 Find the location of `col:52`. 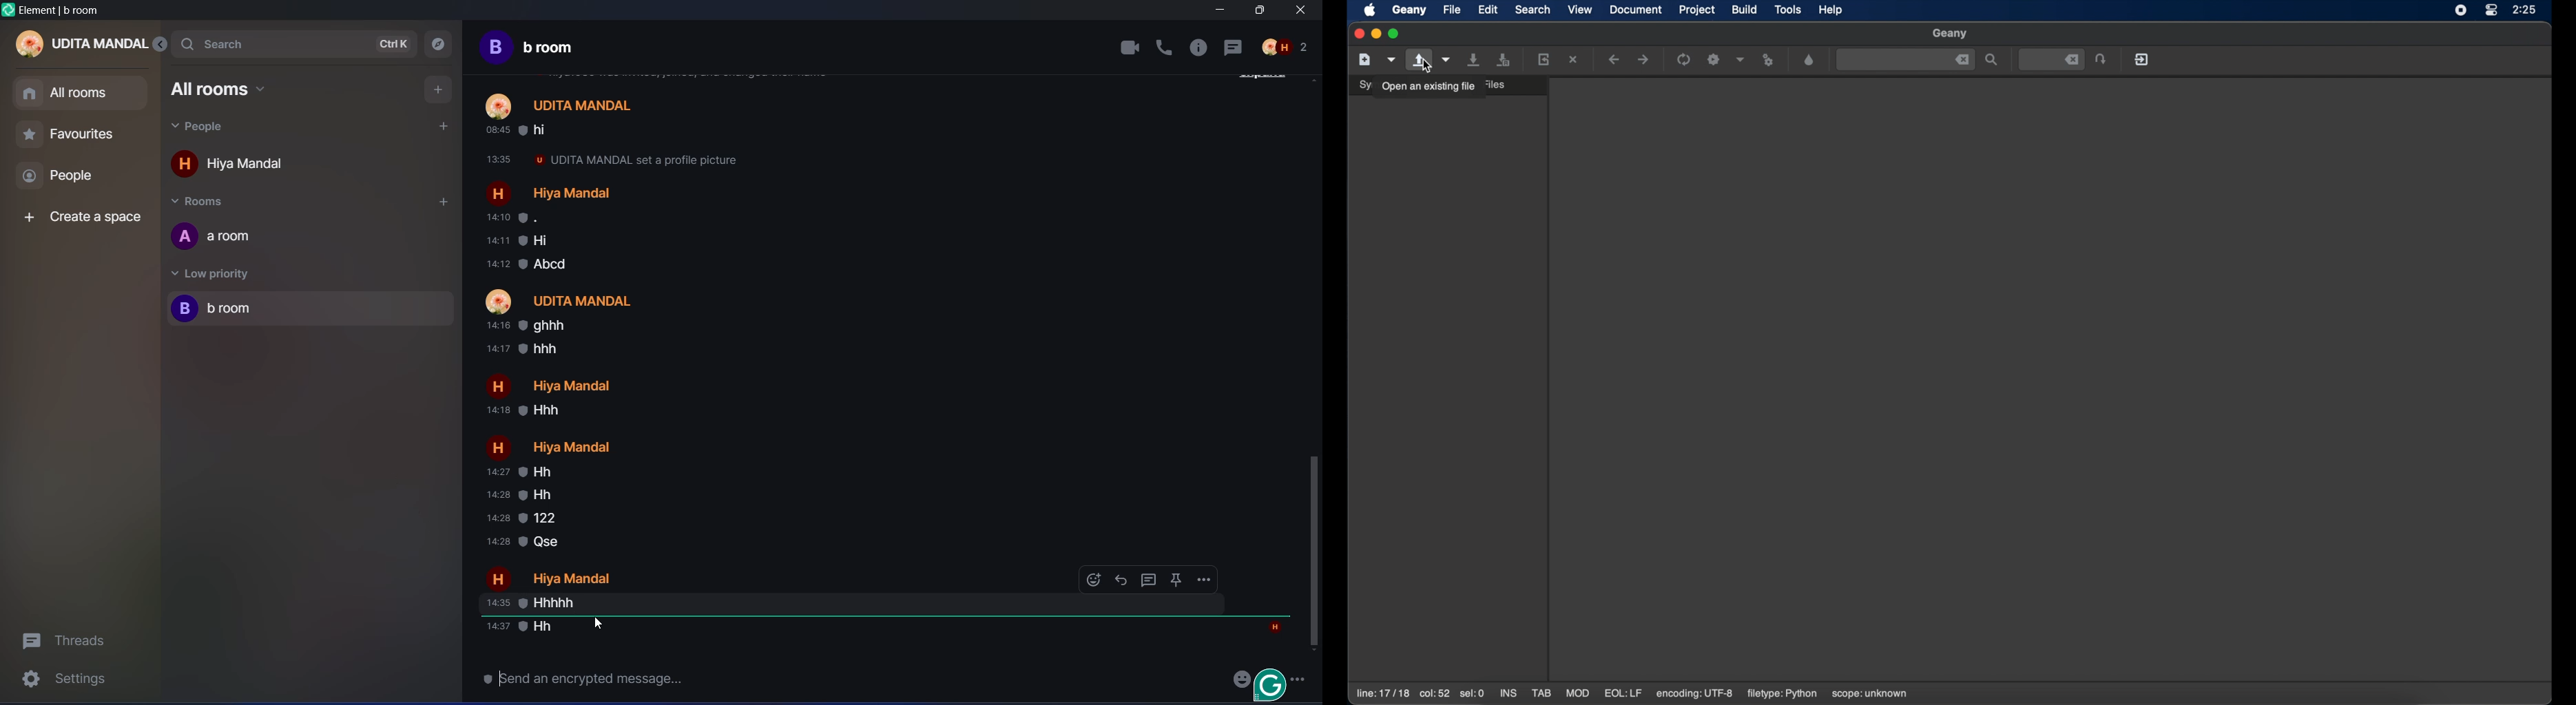

col:52 is located at coordinates (1433, 695).